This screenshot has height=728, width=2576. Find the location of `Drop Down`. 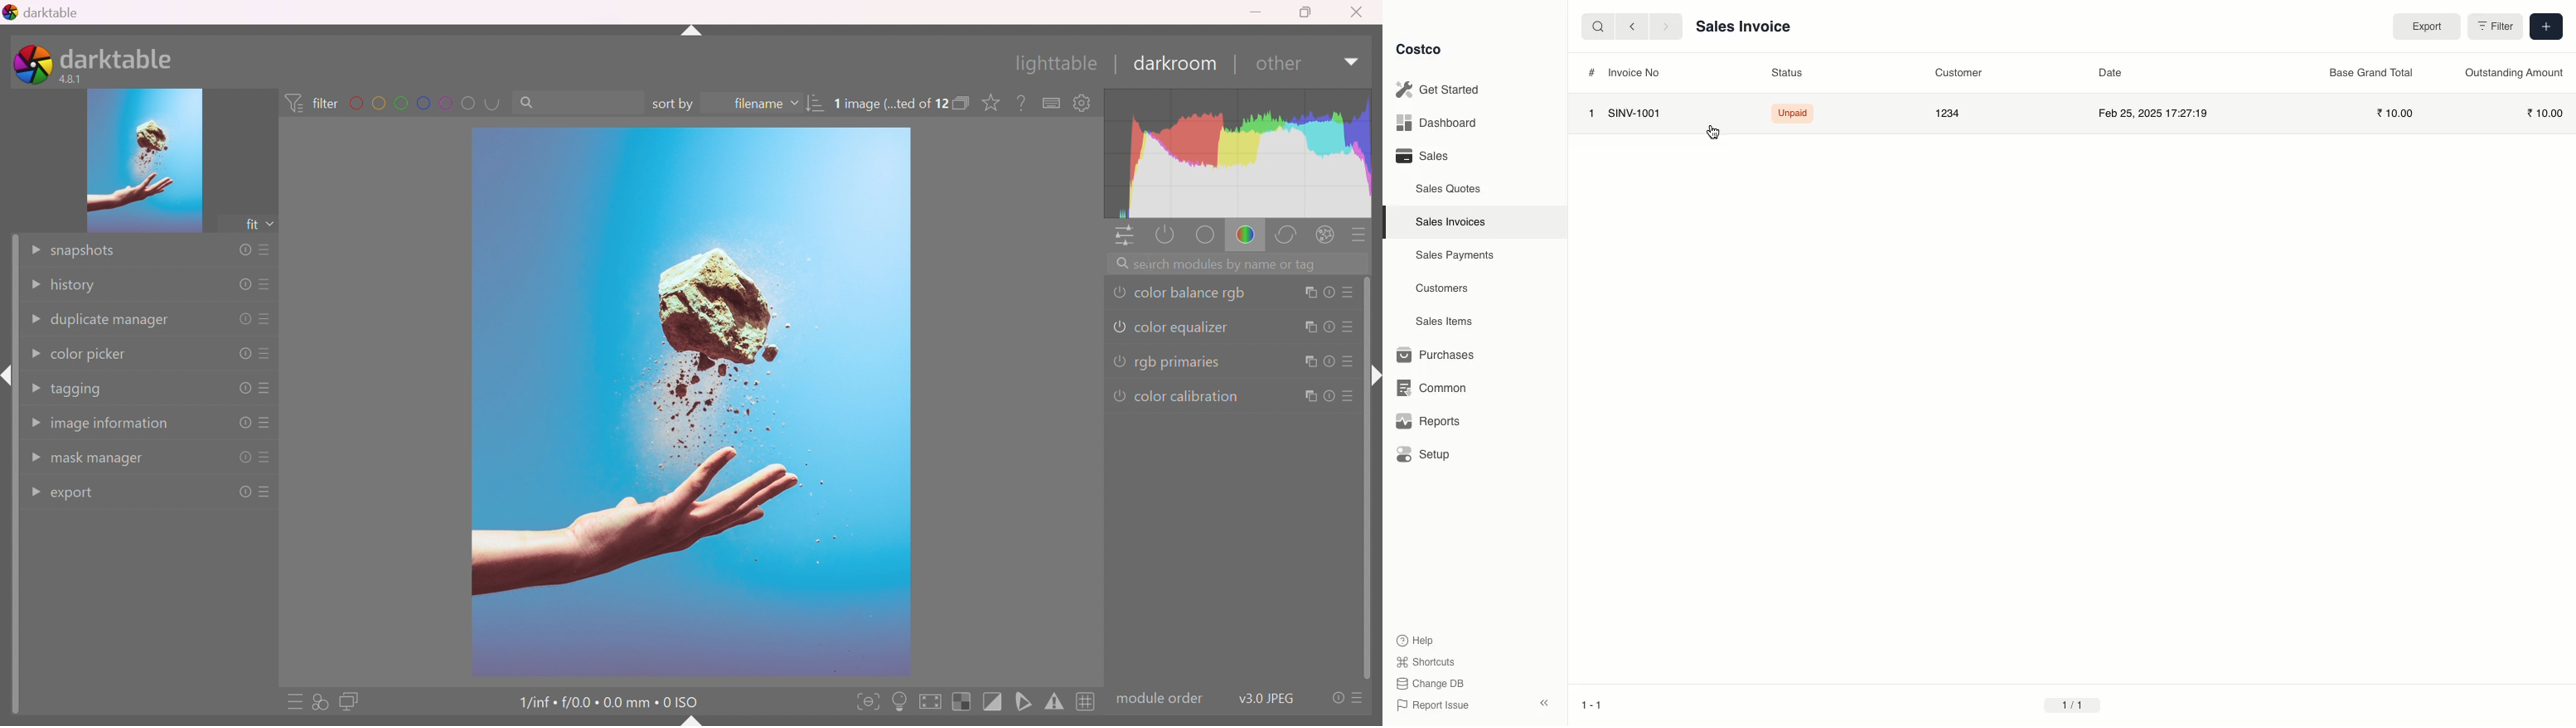

Drop Down is located at coordinates (35, 387).